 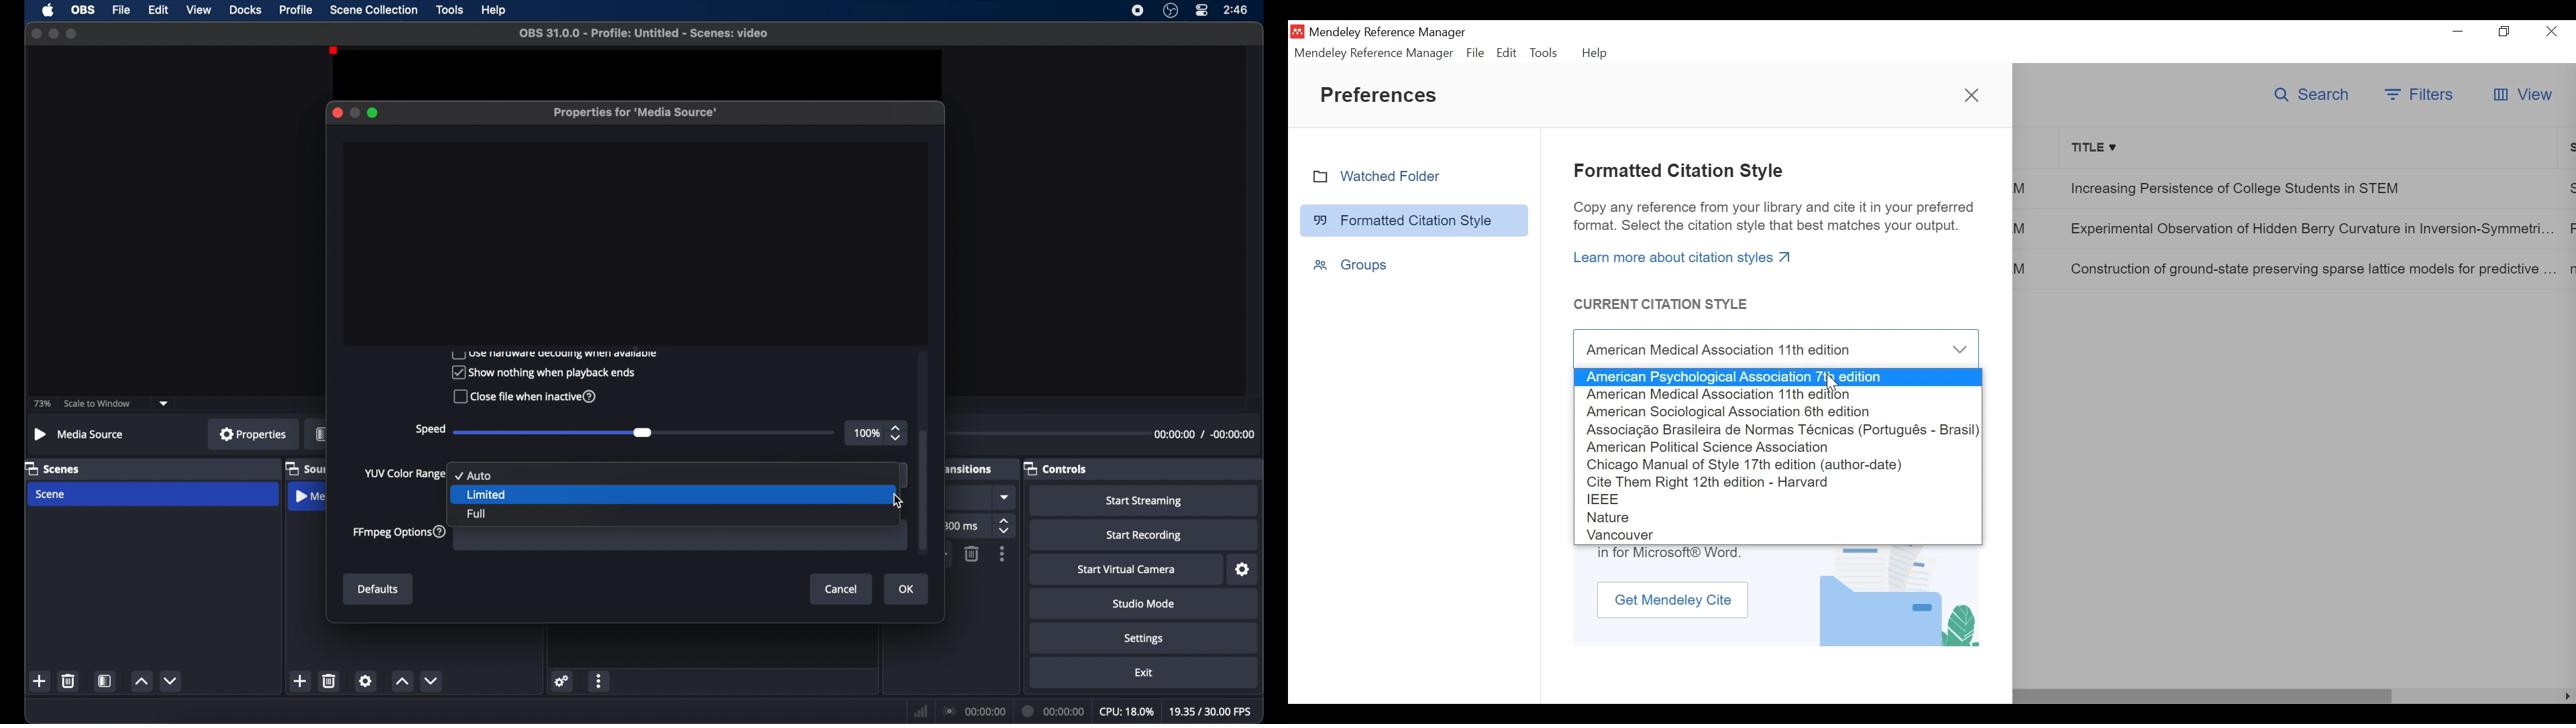 I want to click on help, so click(x=494, y=11).